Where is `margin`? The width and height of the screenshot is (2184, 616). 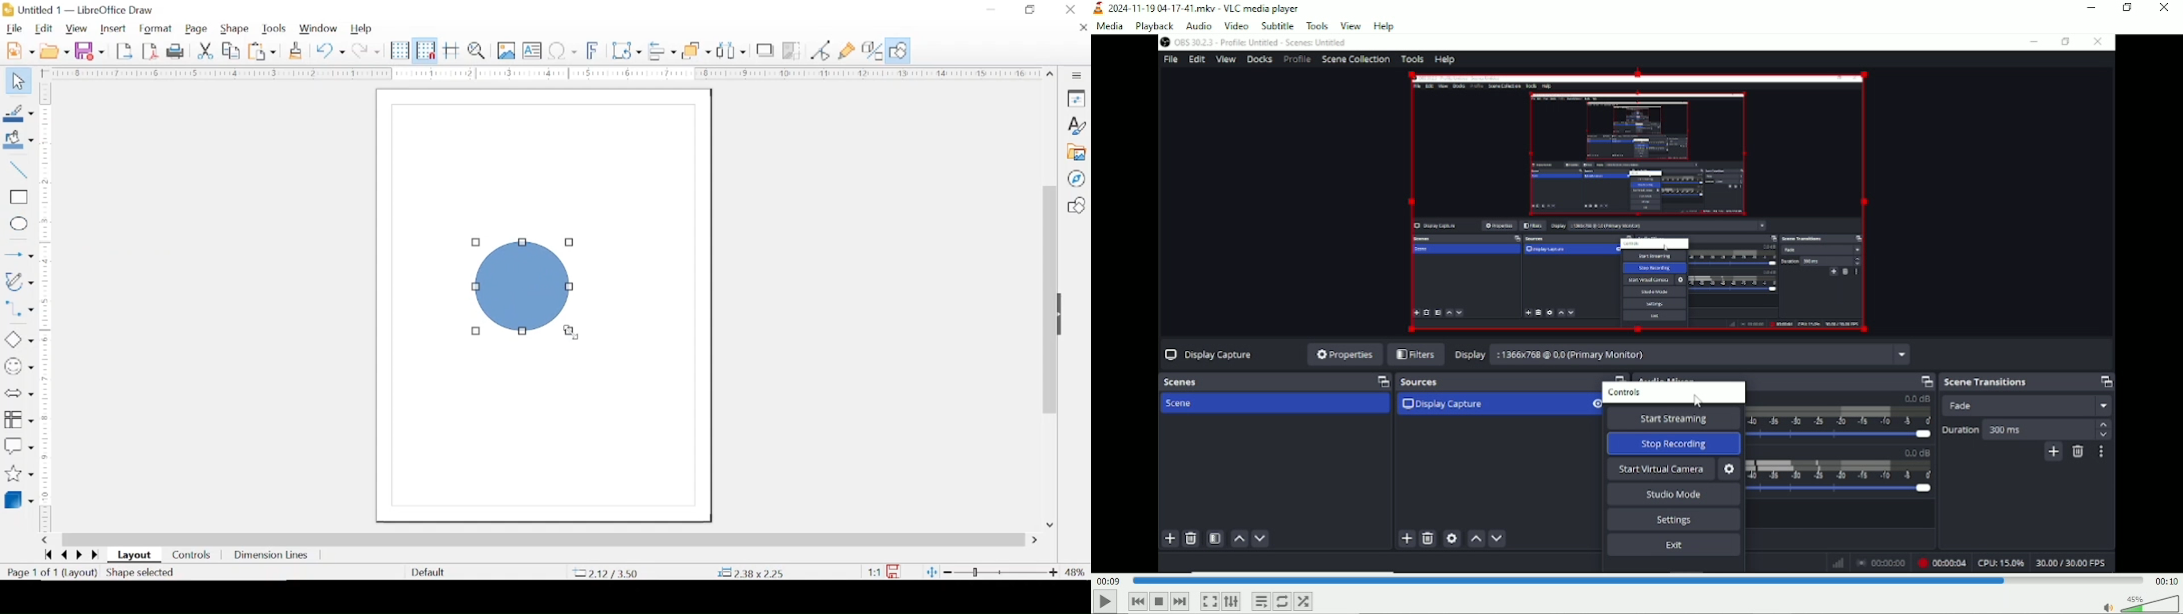
margin is located at coordinates (547, 73).